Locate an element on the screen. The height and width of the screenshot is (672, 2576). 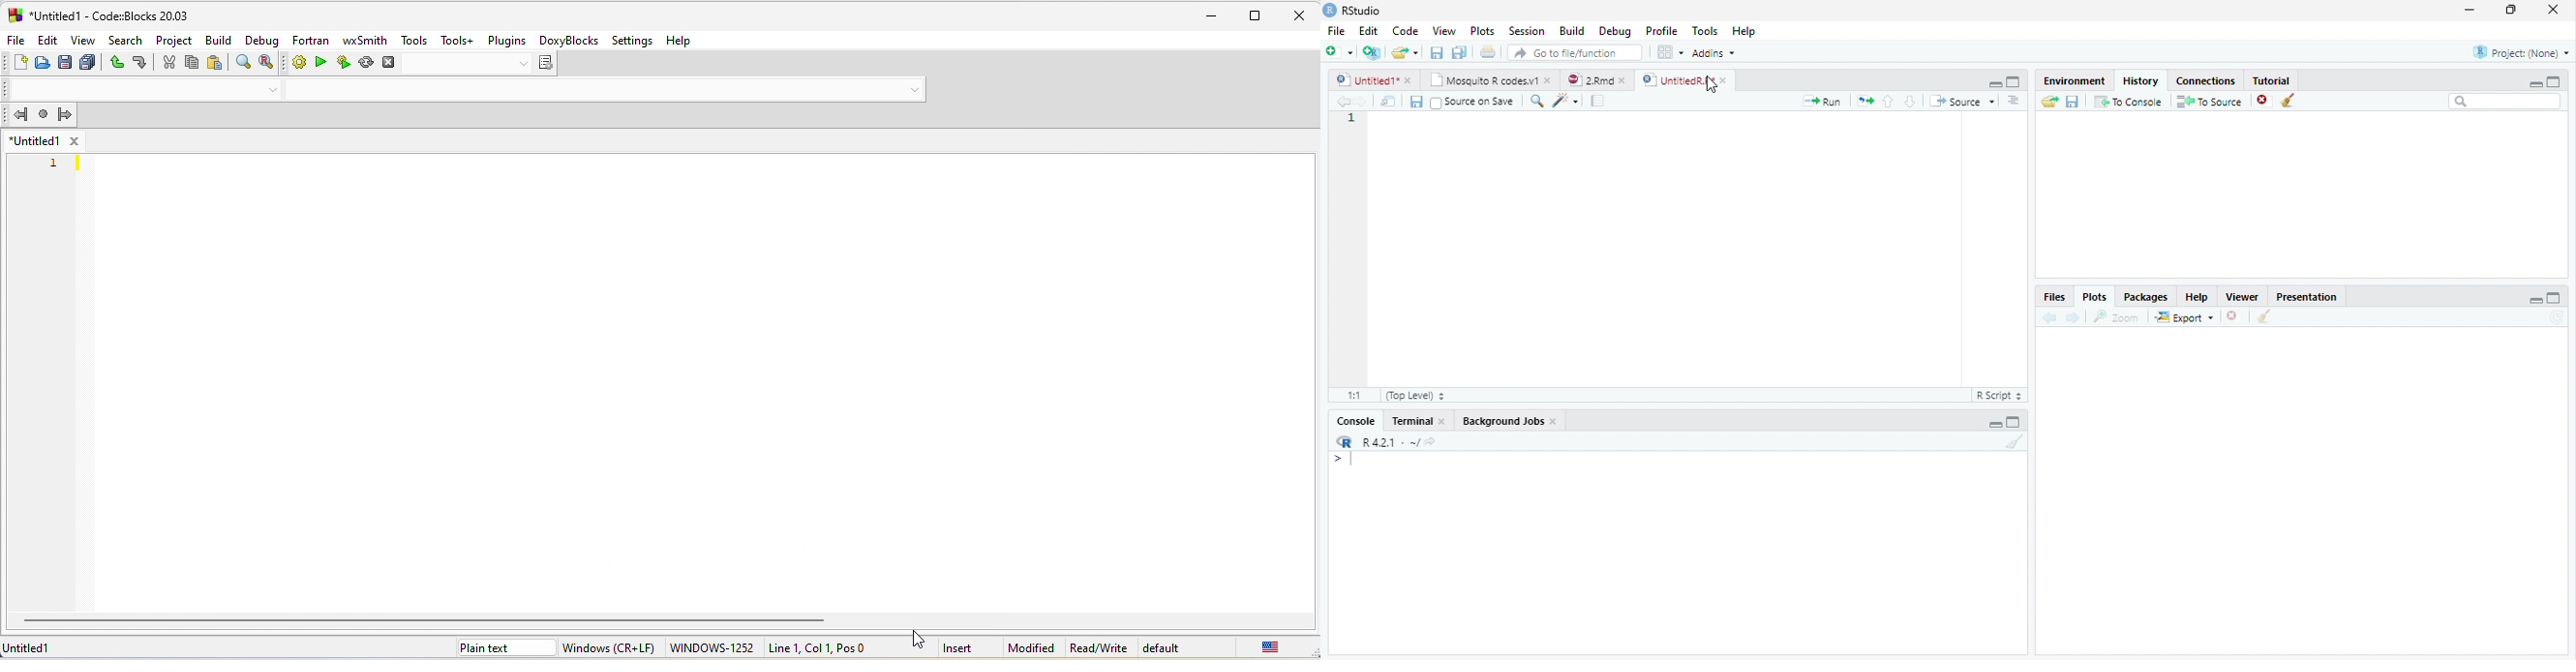
background jobs is located at coordinates (1511, 423).